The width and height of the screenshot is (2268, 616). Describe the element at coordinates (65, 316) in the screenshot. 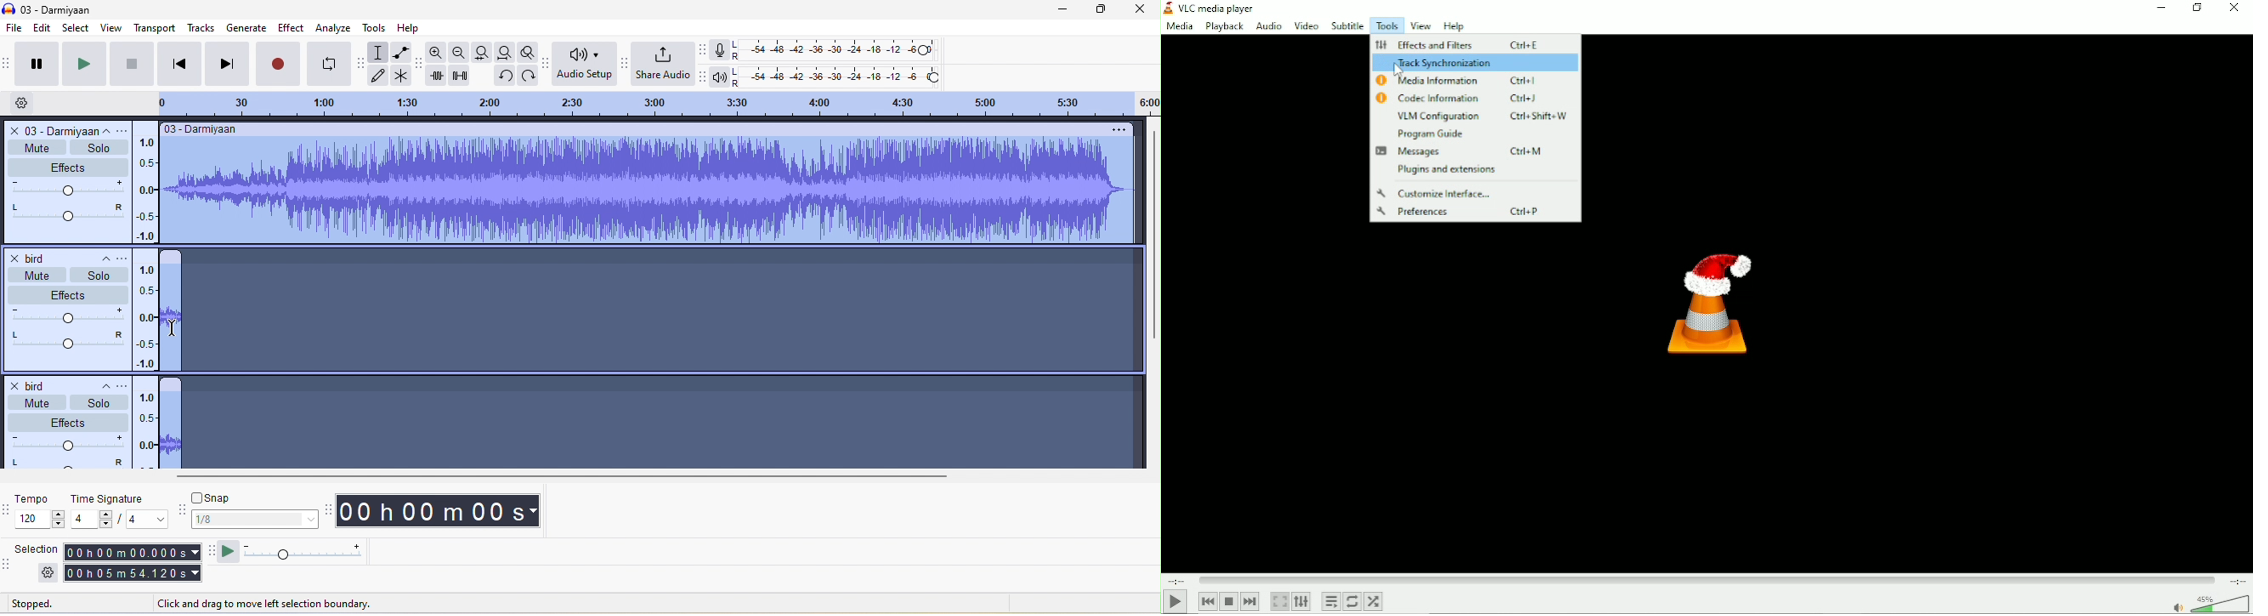

I see `volume` at that location.